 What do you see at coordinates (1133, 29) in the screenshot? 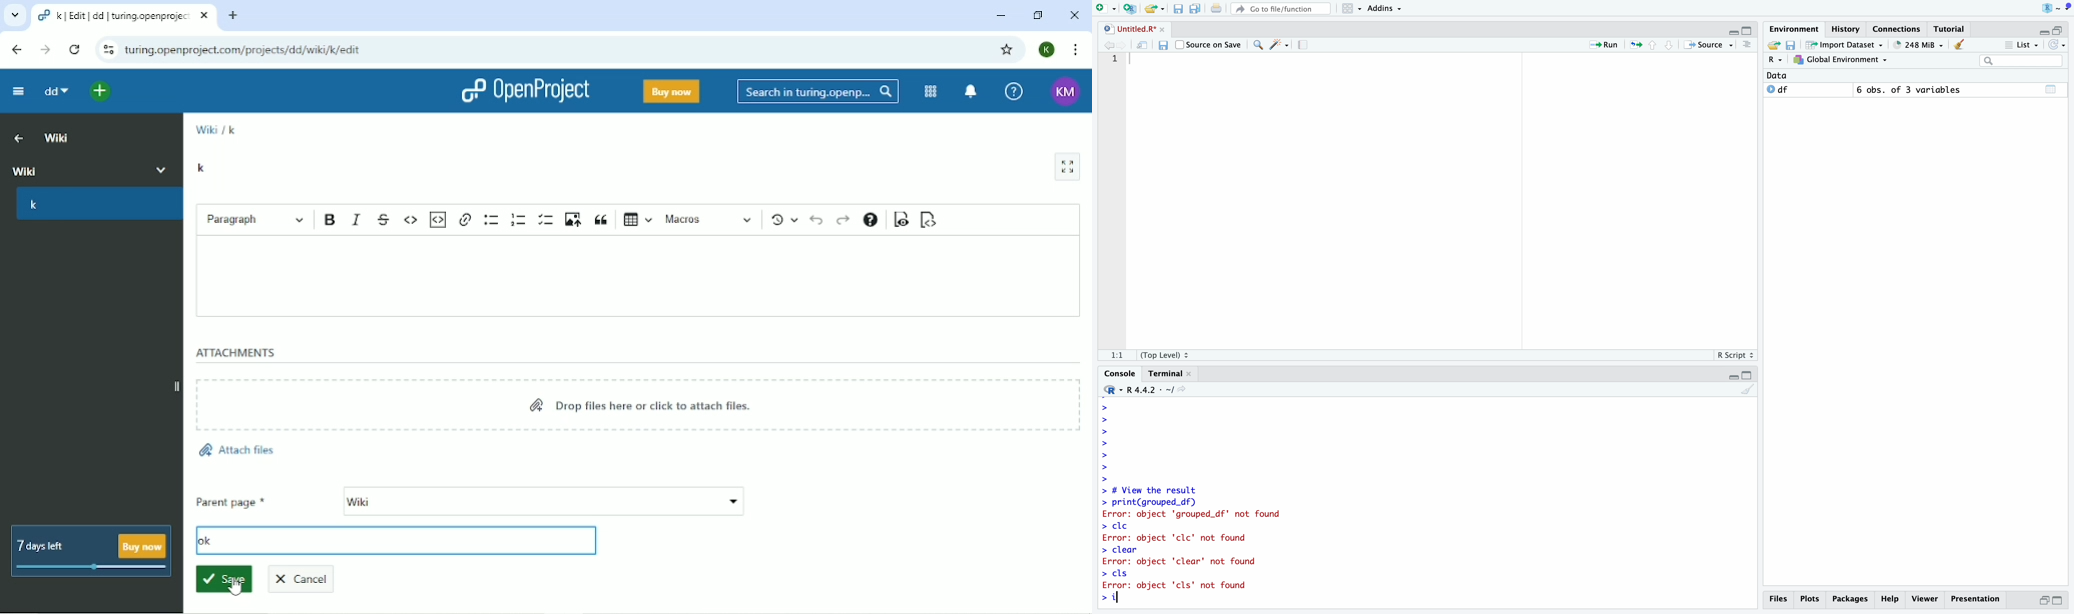
I see `Untitled.R*` at bounding box center [1133, 29].